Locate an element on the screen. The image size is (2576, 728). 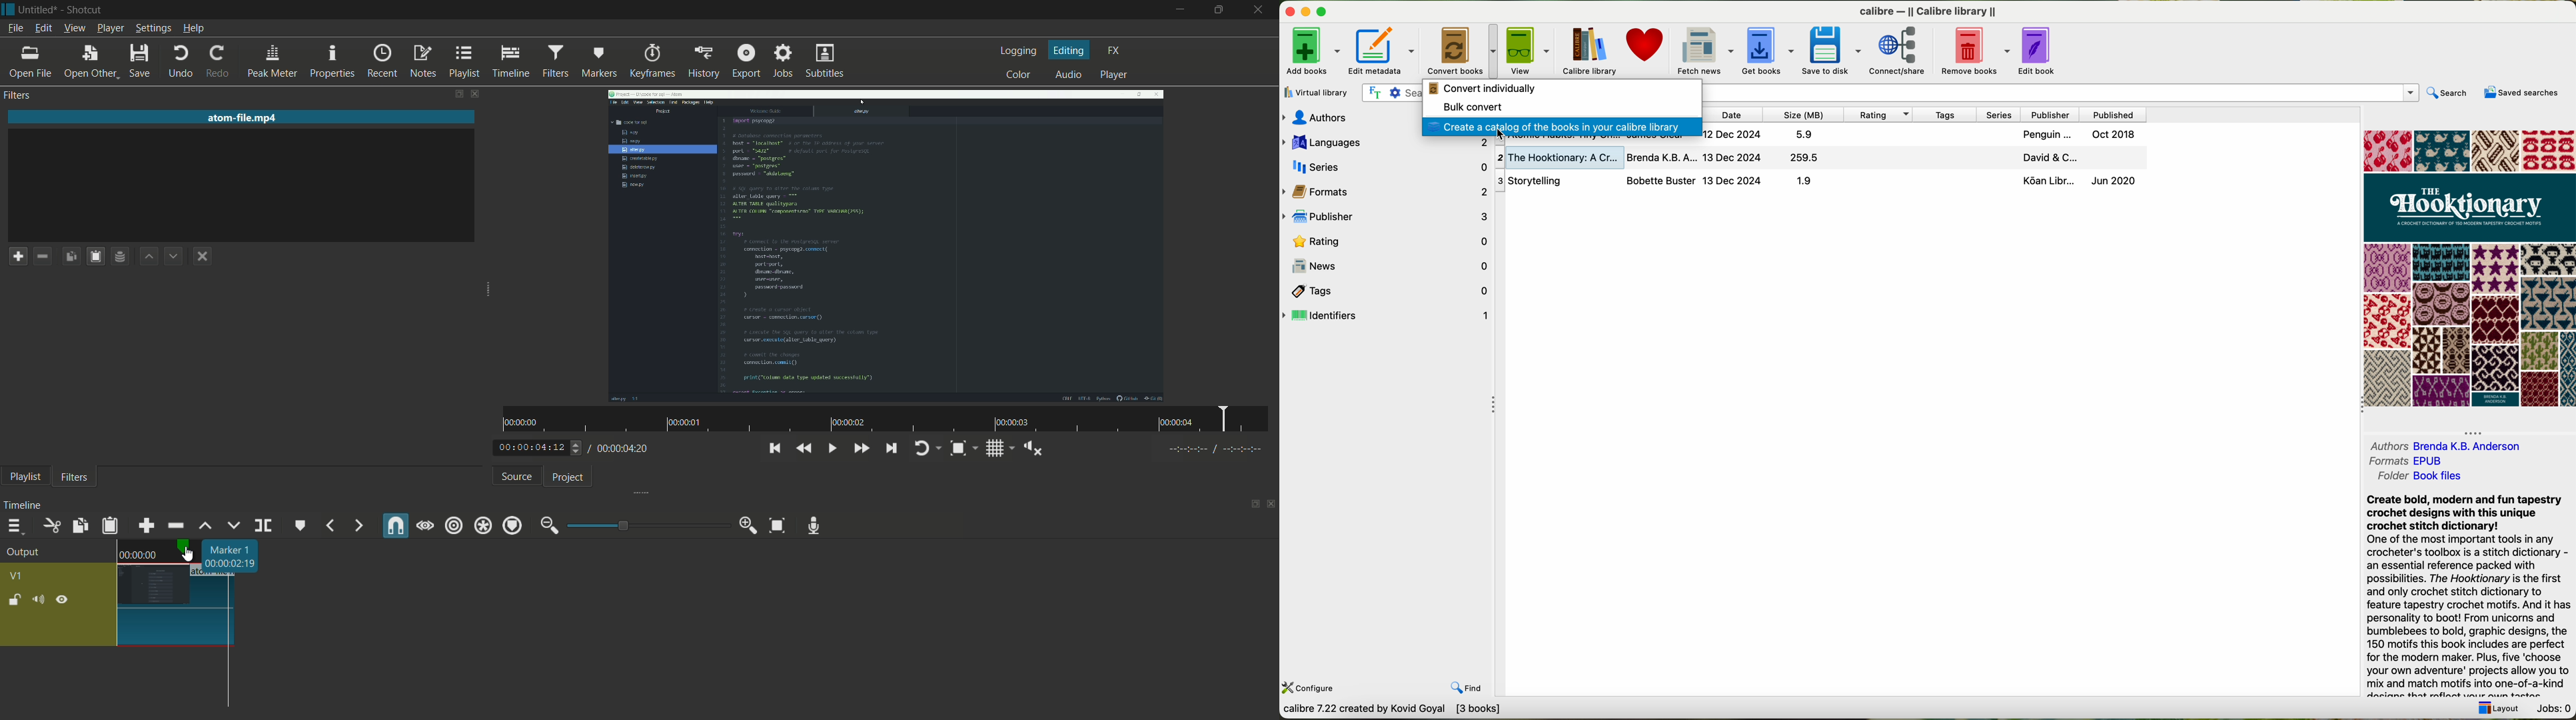
Brenda K.B Anderson is located at coordinates (2495, 446).